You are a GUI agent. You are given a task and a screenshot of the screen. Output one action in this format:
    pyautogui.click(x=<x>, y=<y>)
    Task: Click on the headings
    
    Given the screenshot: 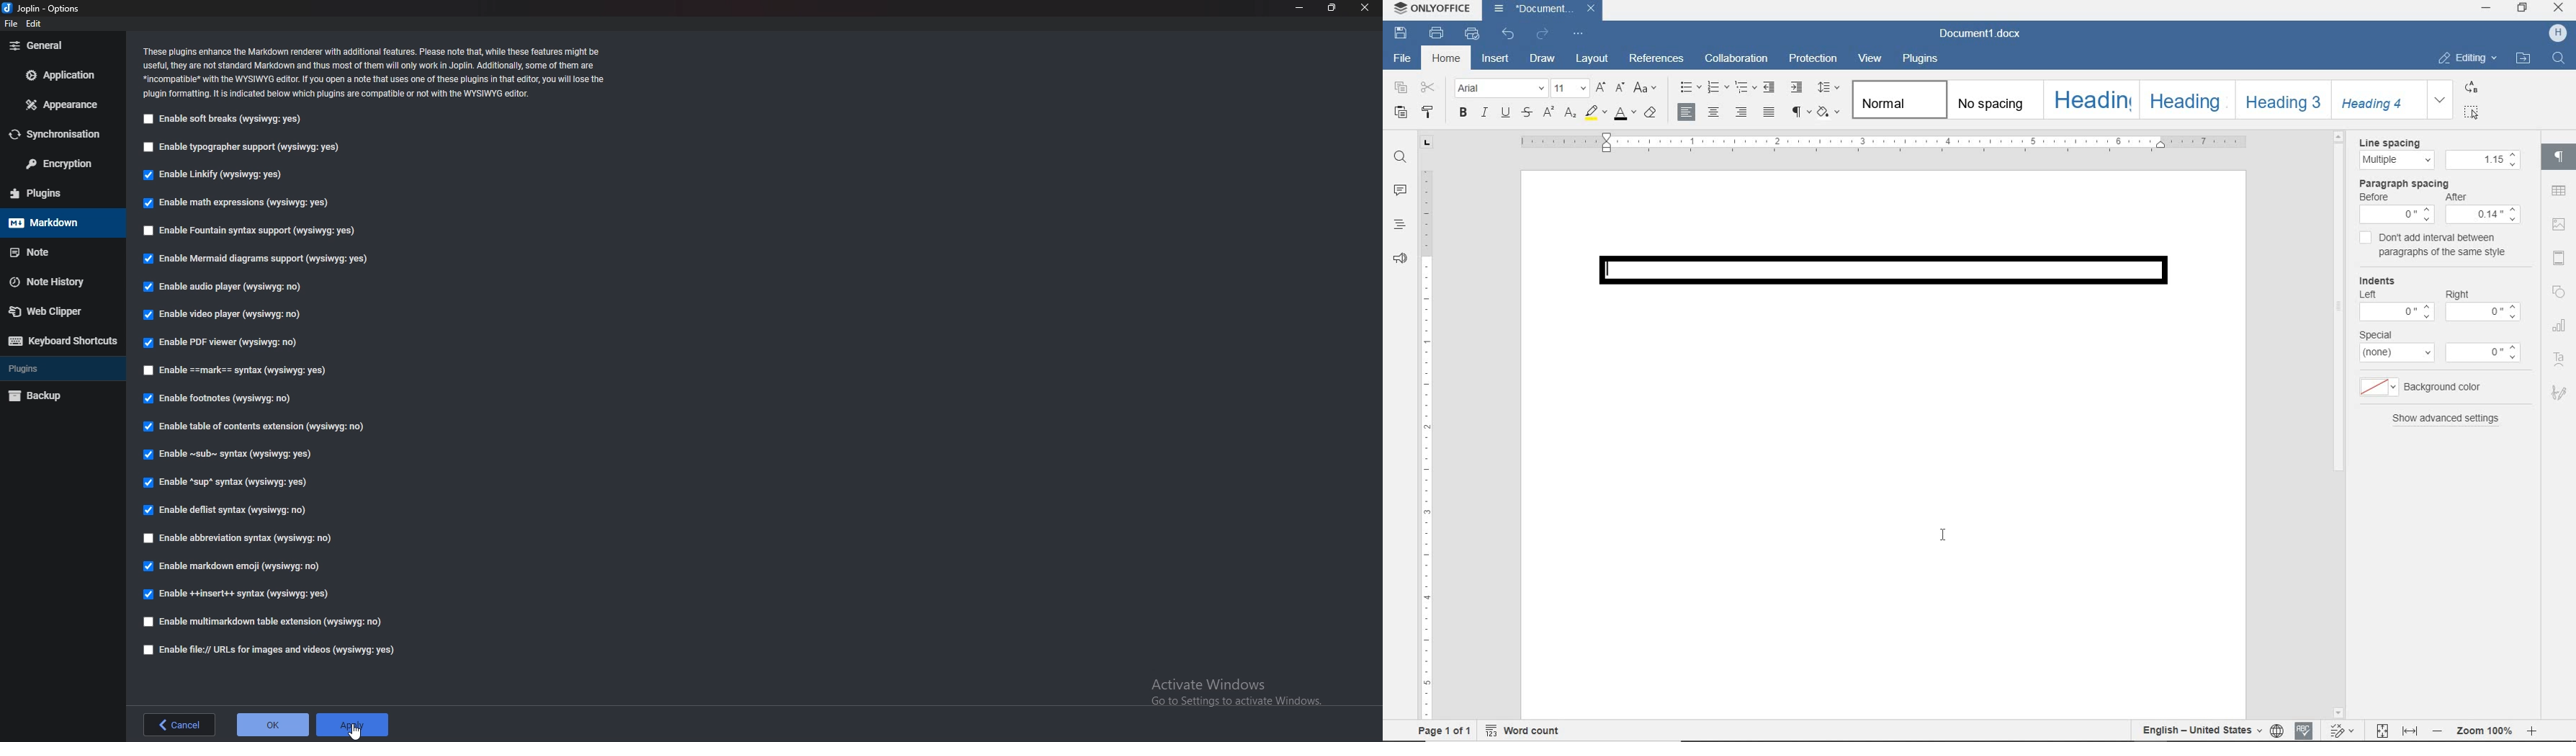 What is the action you would take?
    pyautogui.click(x=1399, y=224)
    